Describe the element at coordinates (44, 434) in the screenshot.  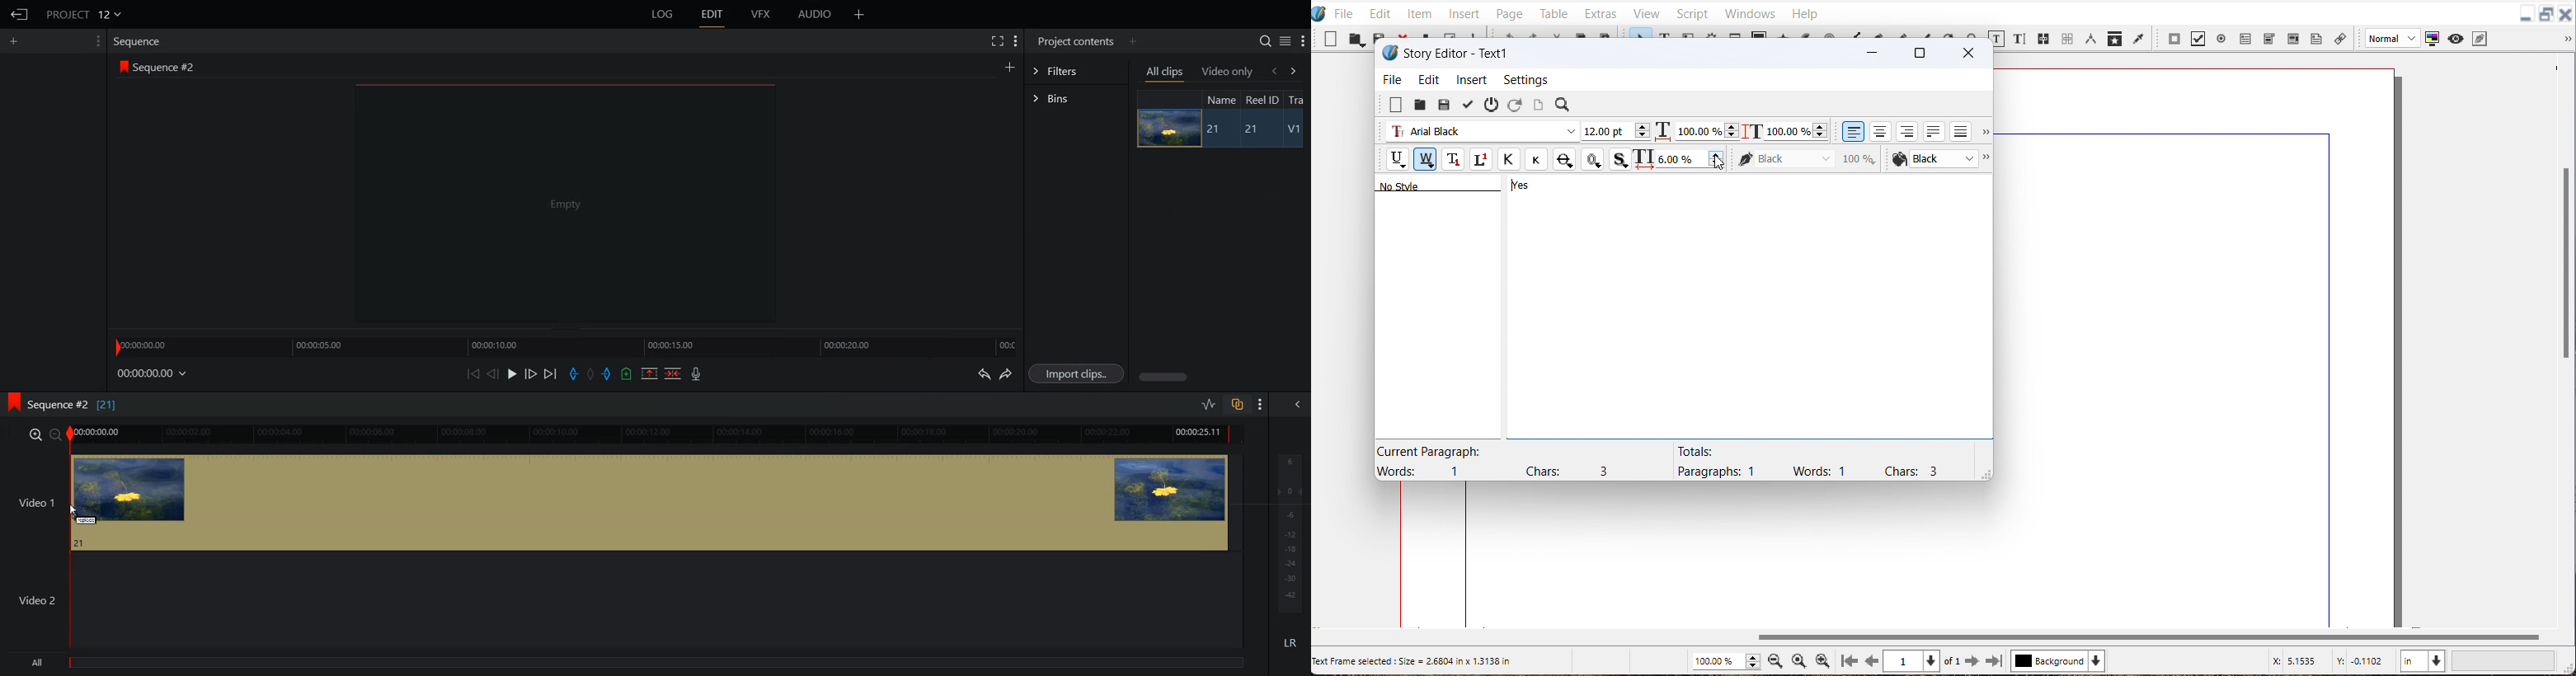
I see `Zoom in and Out` at that location.